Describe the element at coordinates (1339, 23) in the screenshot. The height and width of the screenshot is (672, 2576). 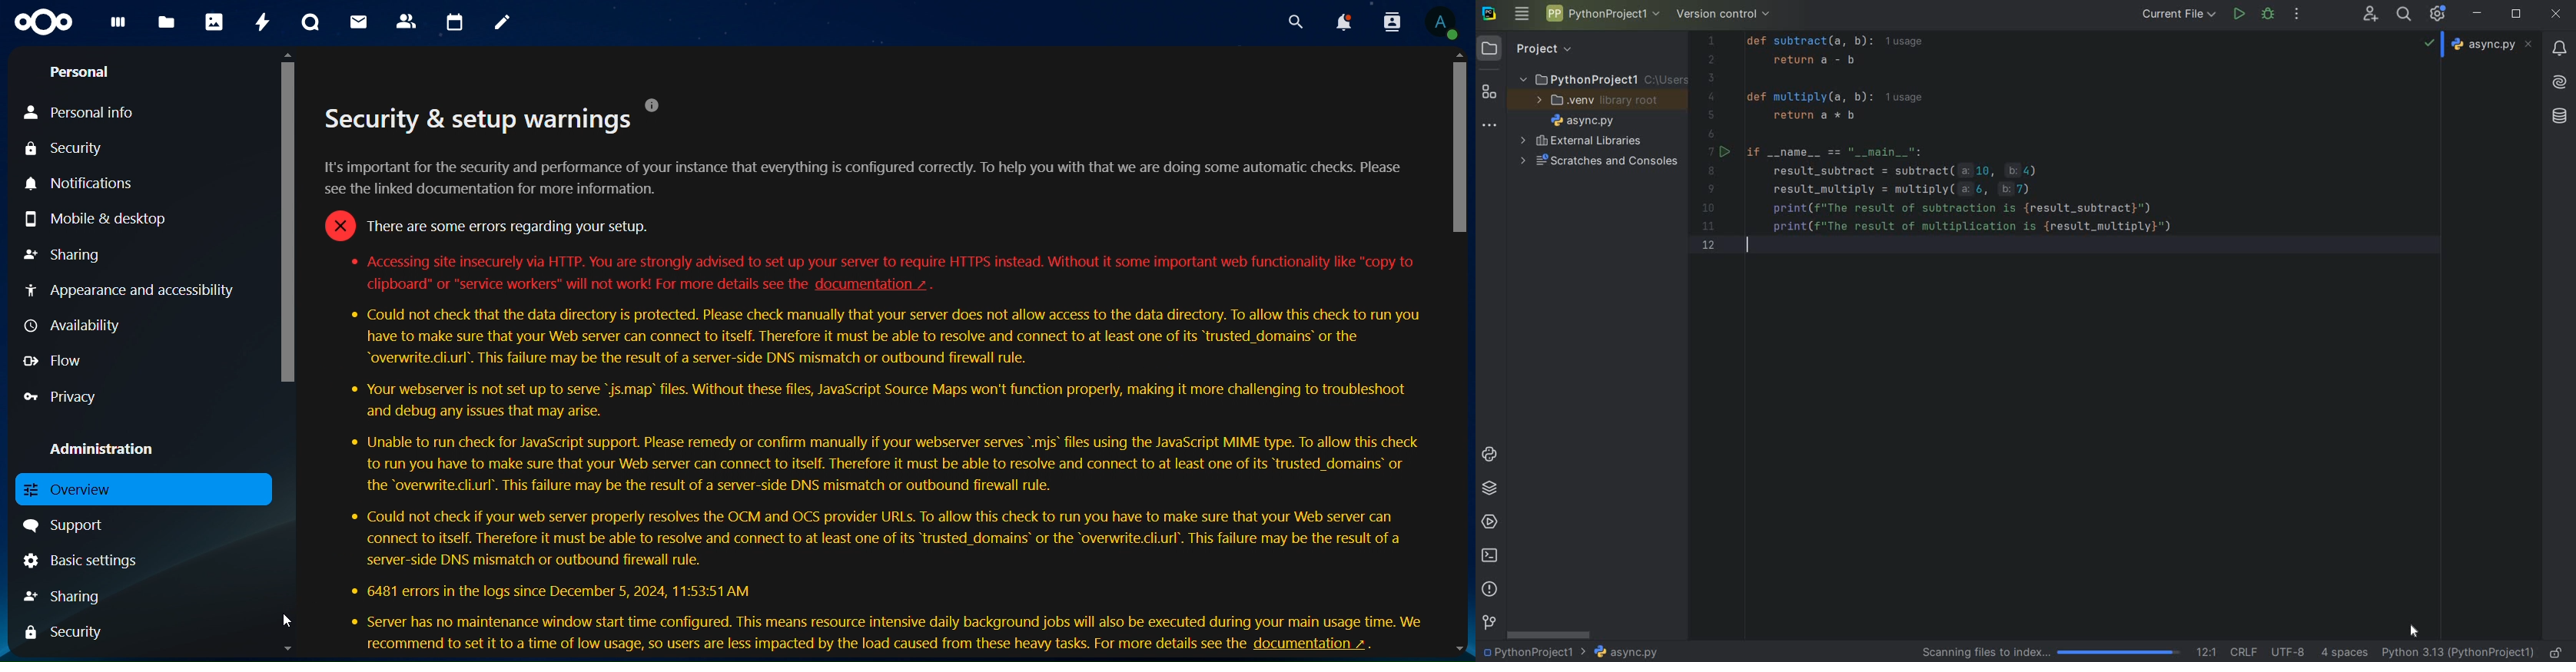
I see `notifications` at that location.